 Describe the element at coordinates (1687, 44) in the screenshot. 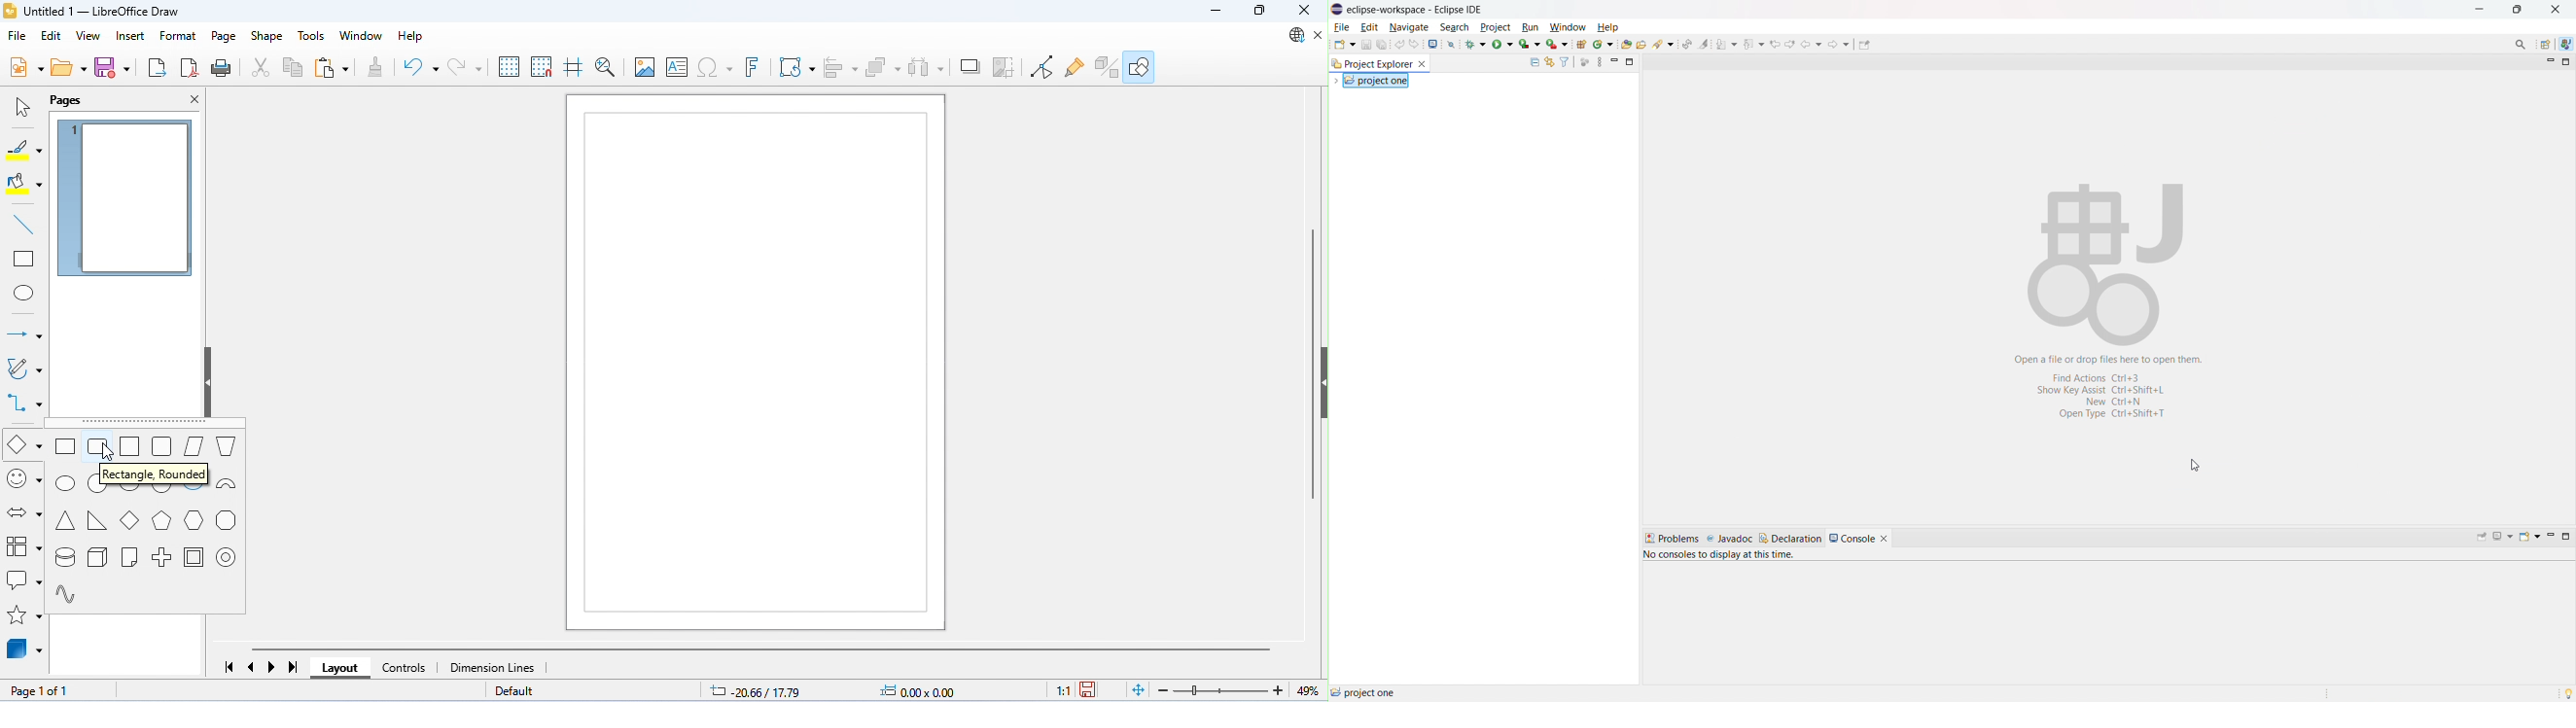

I see `toggle ant editor auto reconcile` at that location.